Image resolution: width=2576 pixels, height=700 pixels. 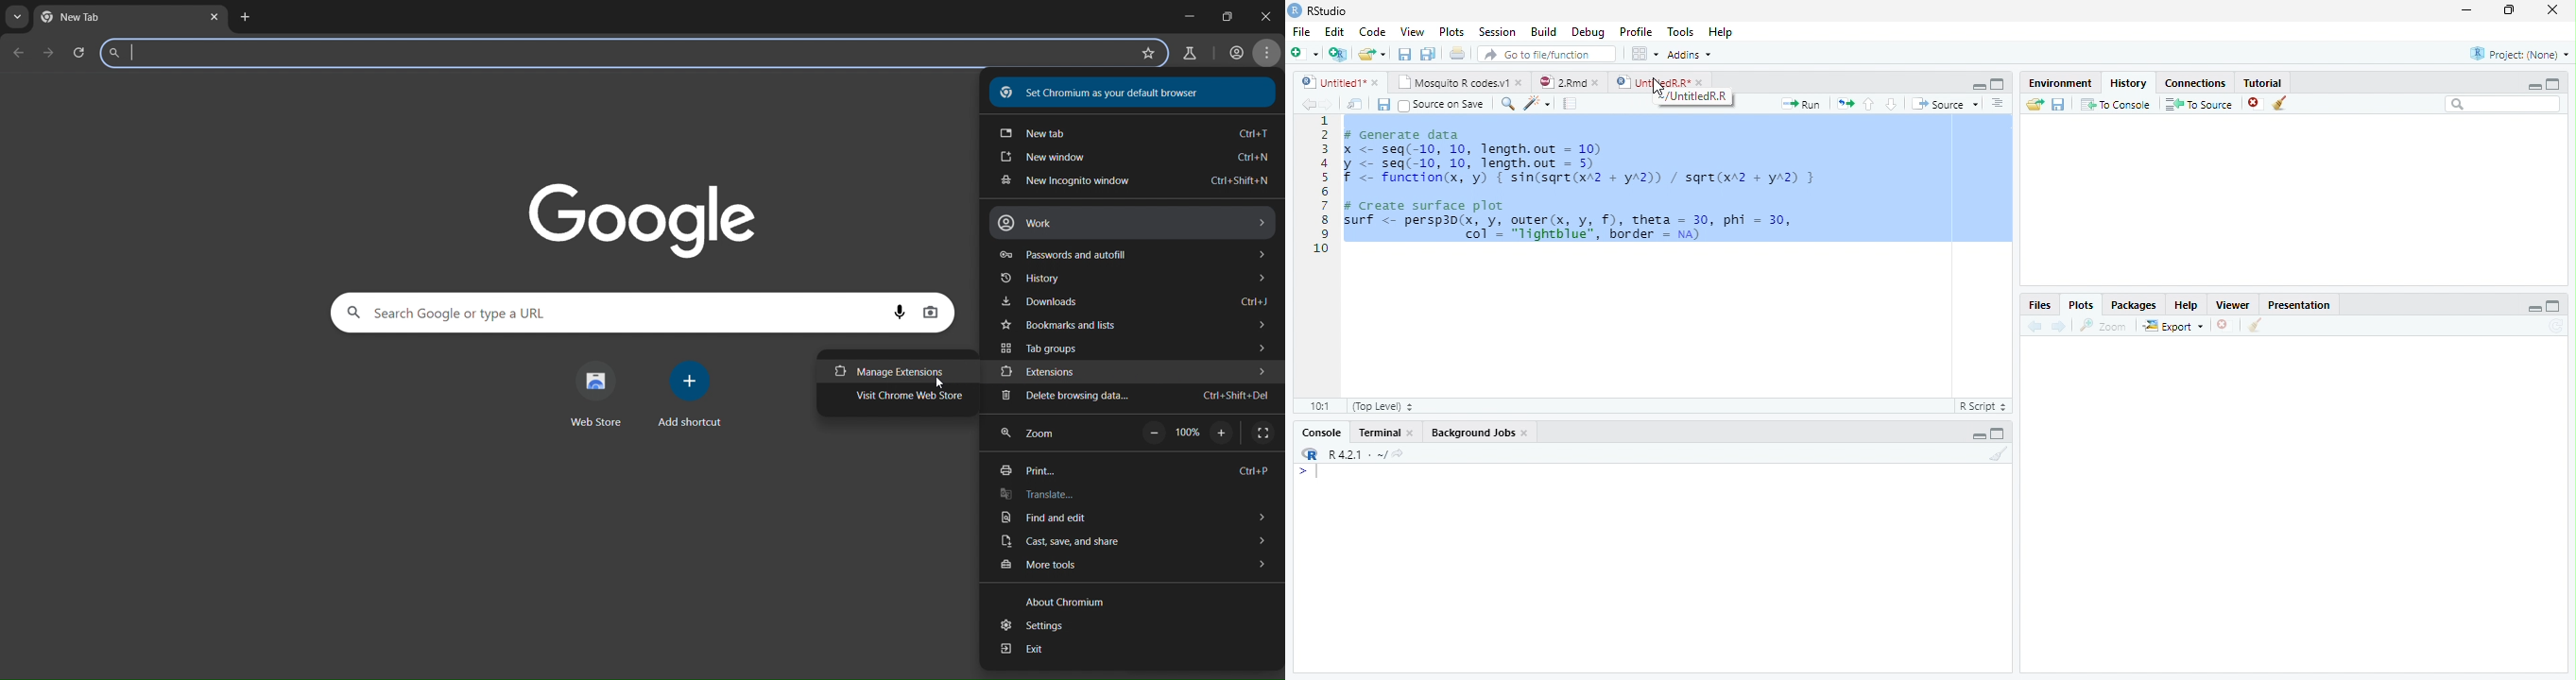 I want to click on set chromium as yr default browser, so click(x=1130, y=94).